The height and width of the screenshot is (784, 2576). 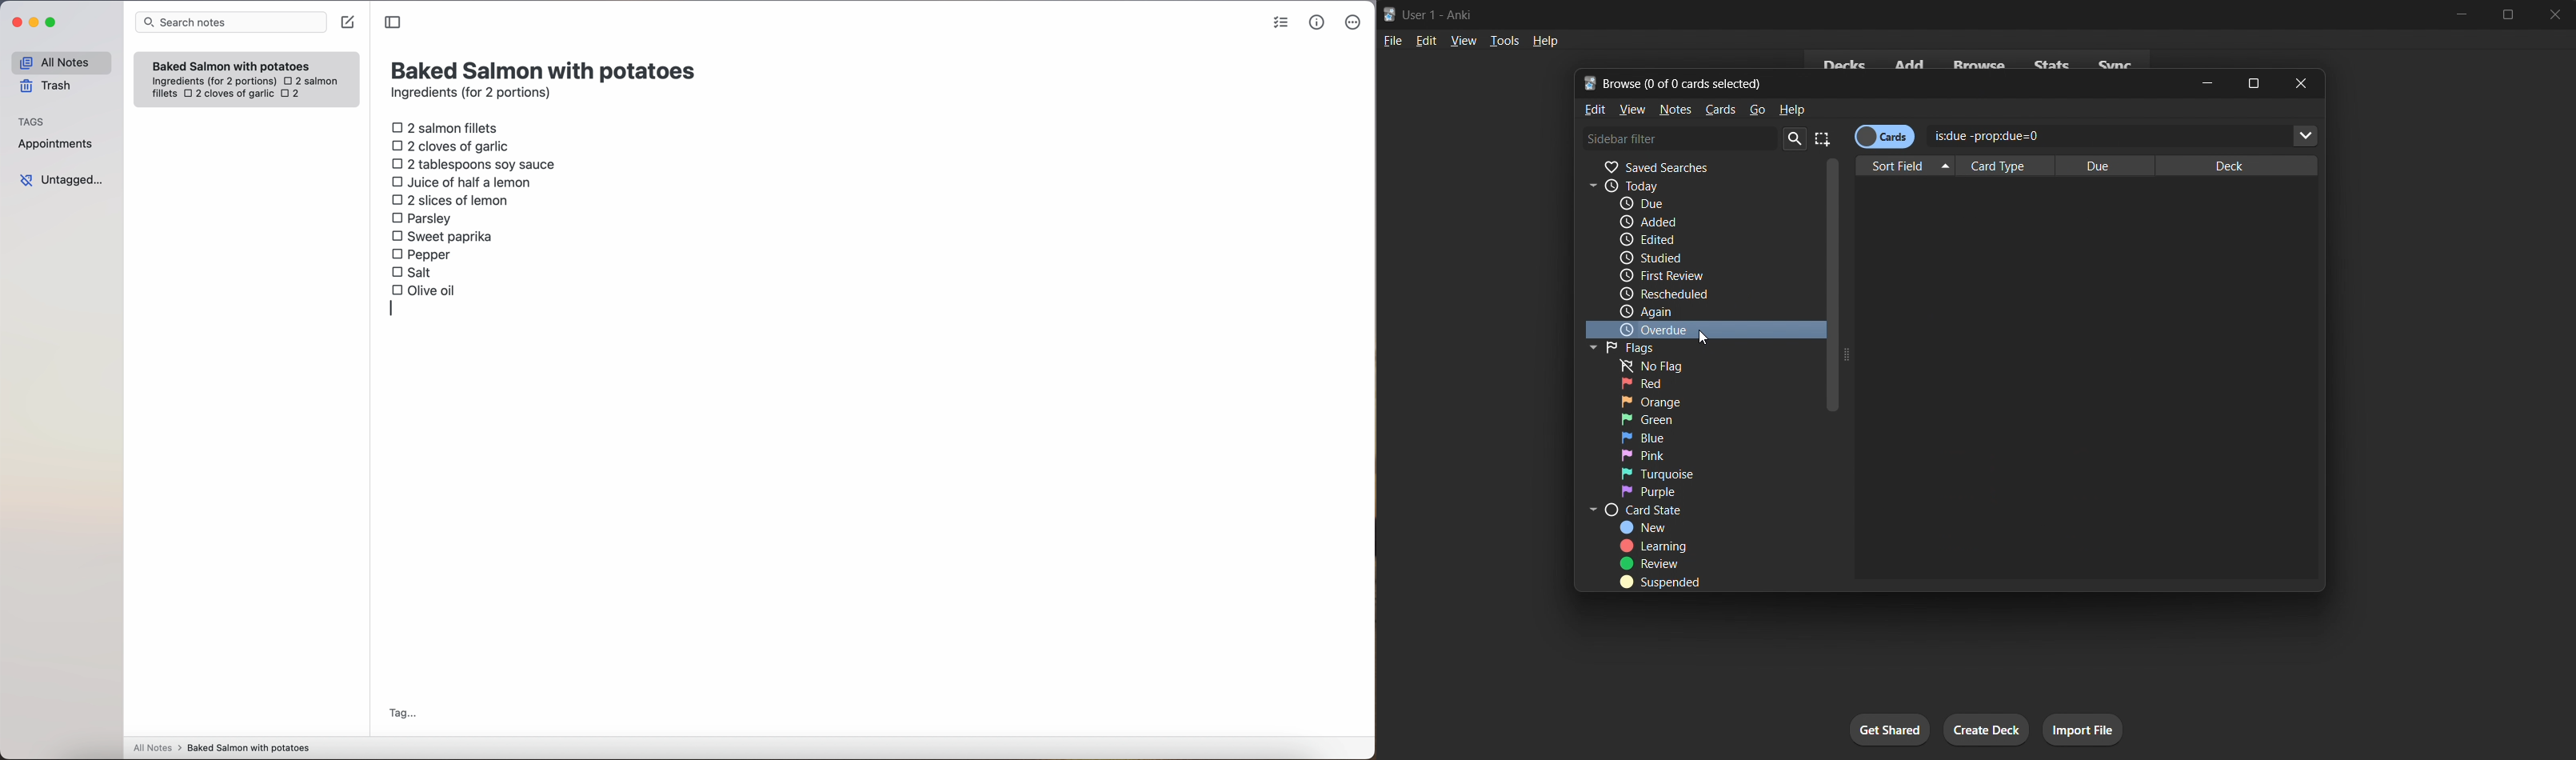 I want to click on 2 salmon, so click(x=310, y=79).